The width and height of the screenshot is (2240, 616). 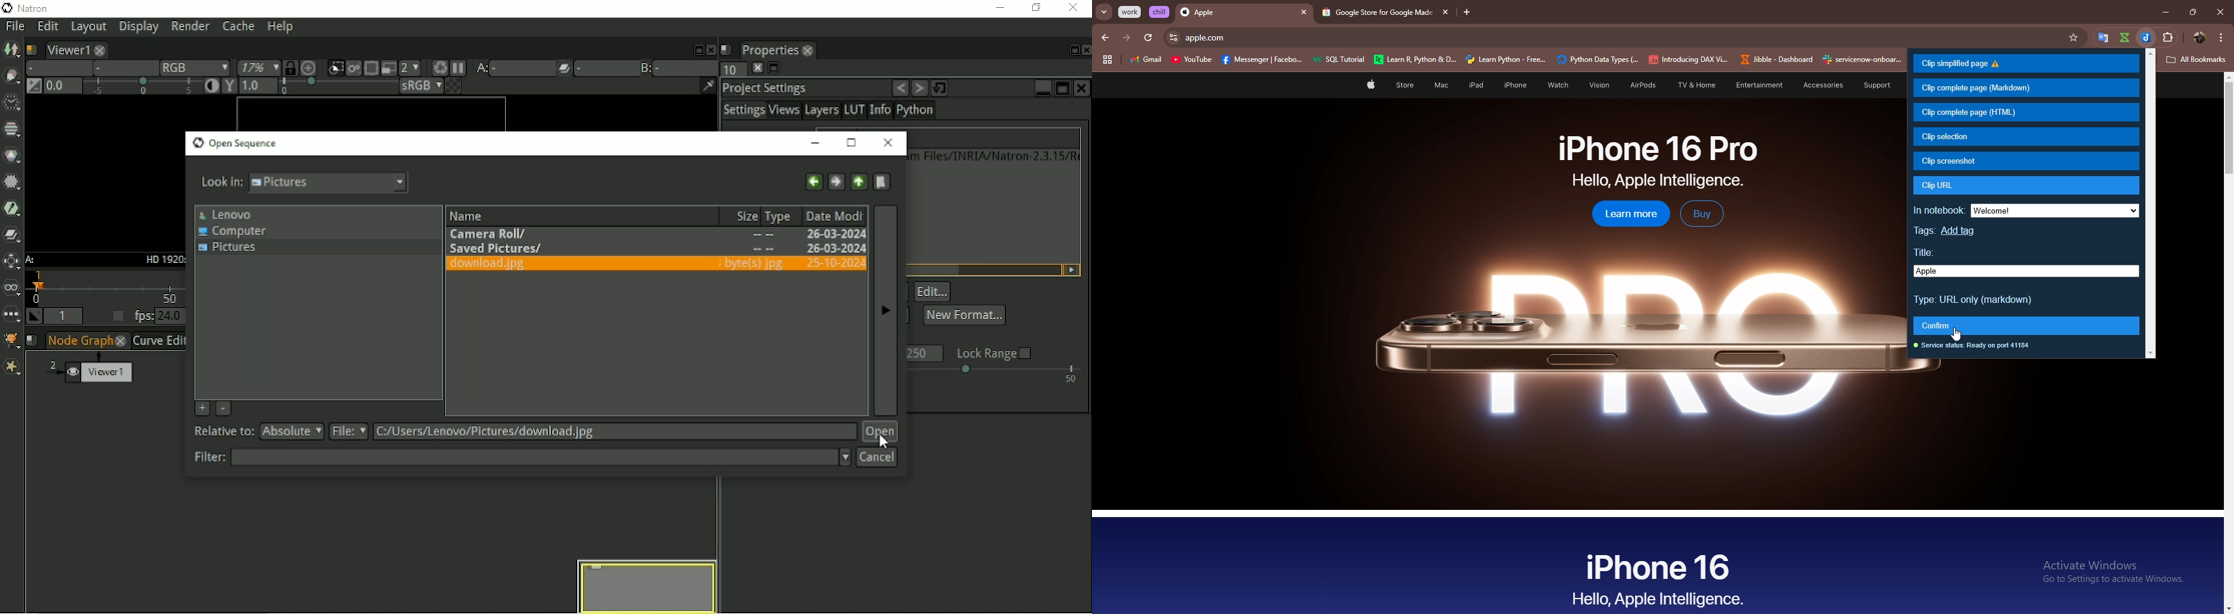 What do you see at coordinates (1304, 13) in the screenshot?
I see `close tab` at bounding box center [1304, 13].